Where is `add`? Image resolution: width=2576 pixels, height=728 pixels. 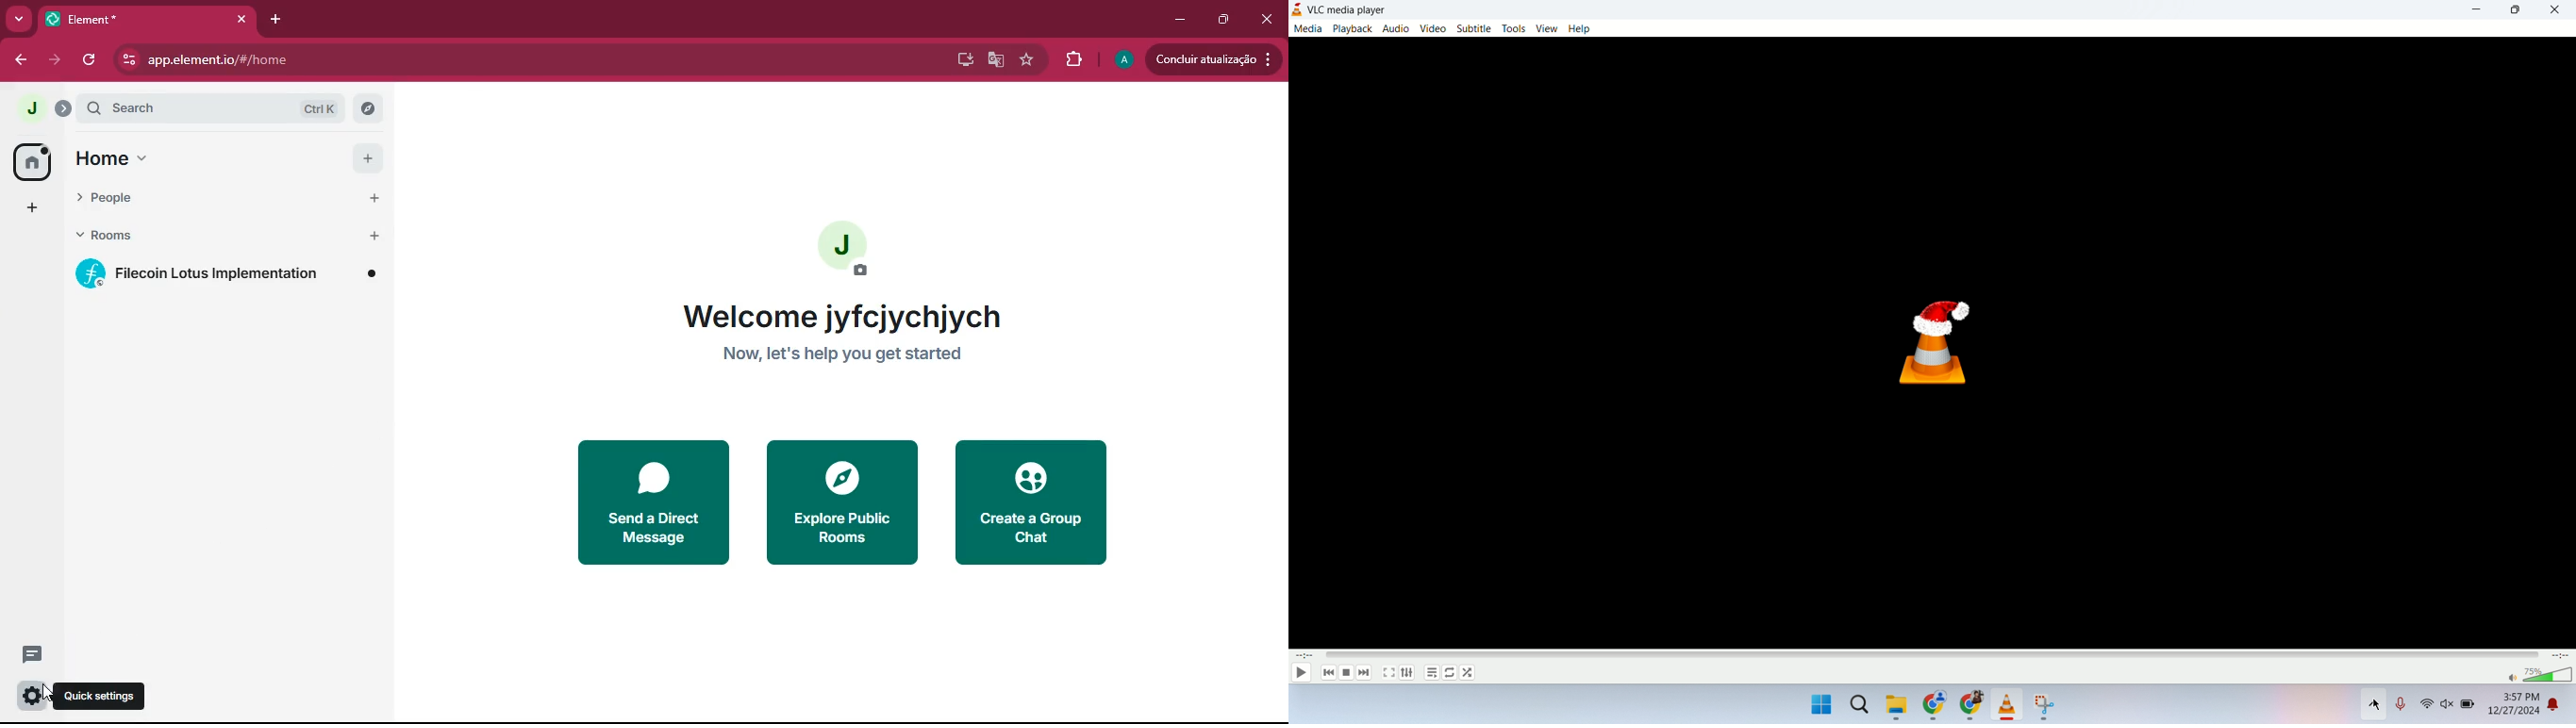
add is located at coordinates (374, 237).